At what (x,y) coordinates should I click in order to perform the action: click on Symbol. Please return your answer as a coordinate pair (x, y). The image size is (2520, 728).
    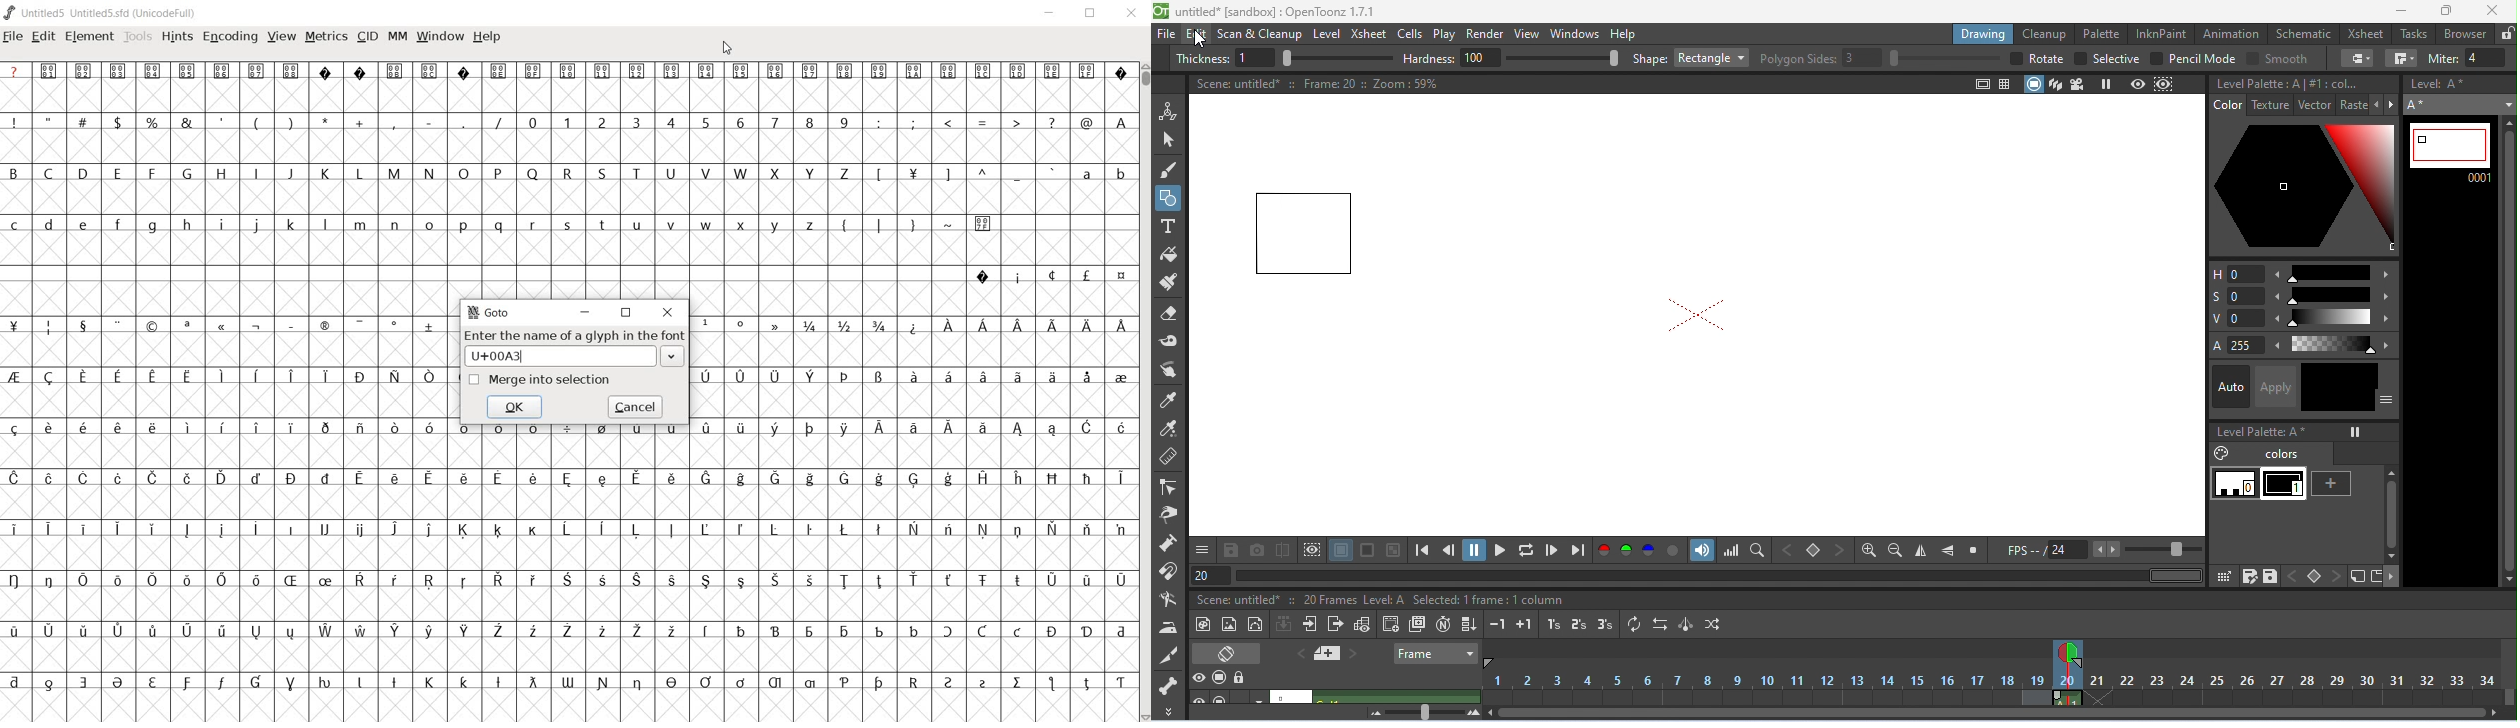
    Looking at the image, I should click on (950, 325).